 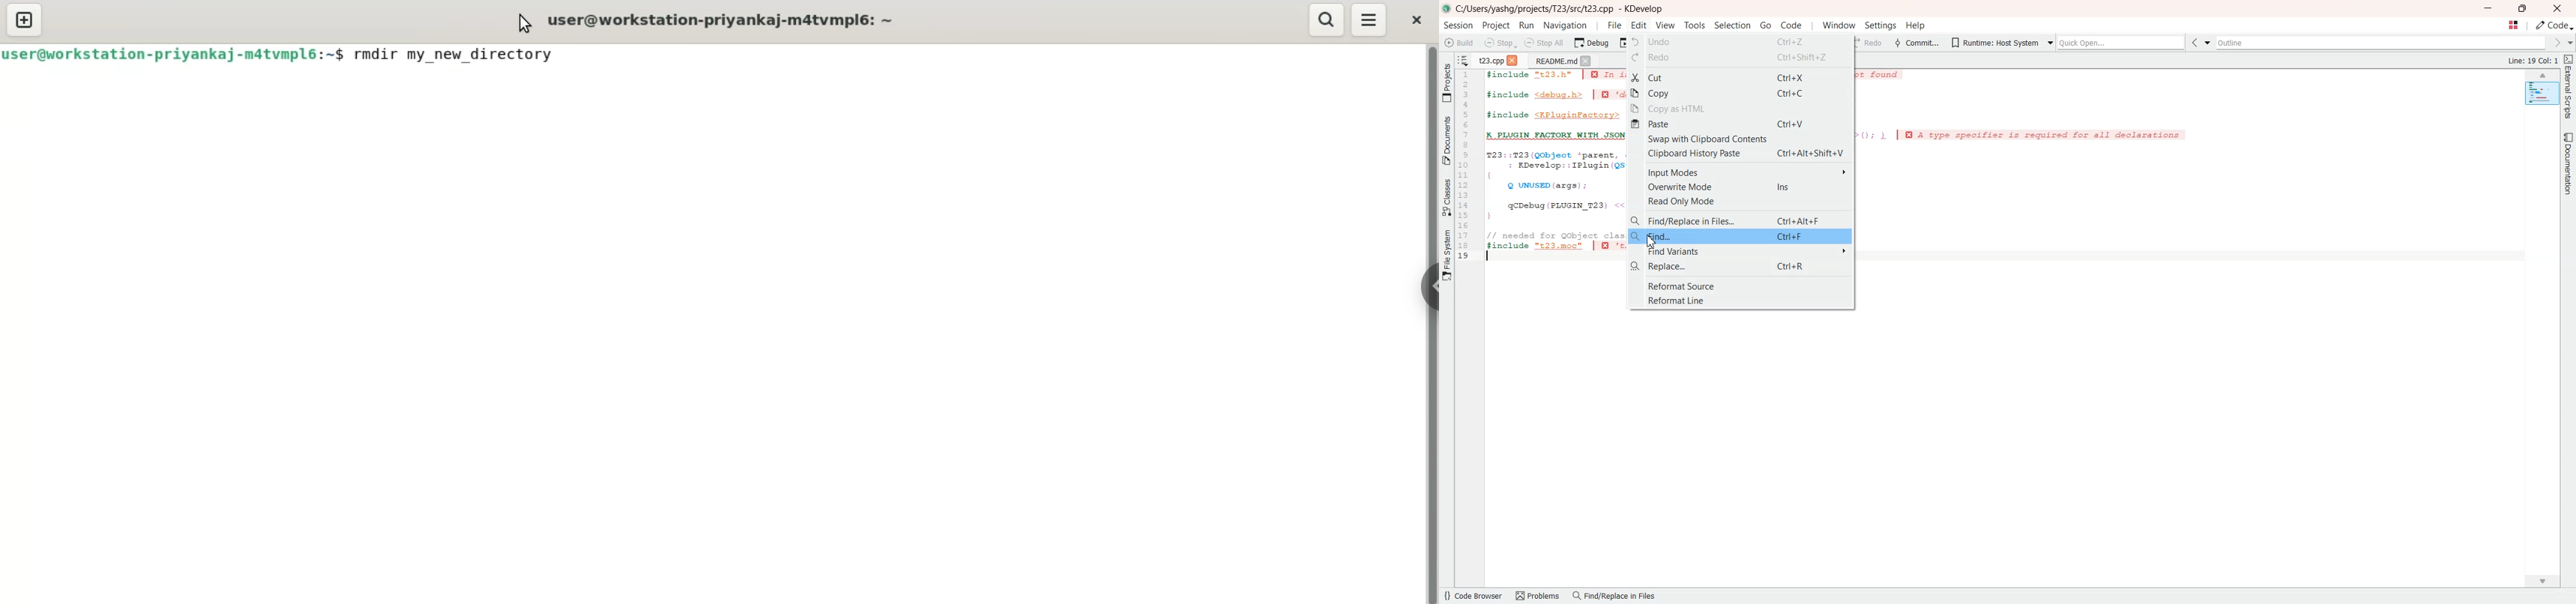 What do you see at coordinates (1839, 25) in the screenshot?
I see `Window` at bounding box center [1839, 25].